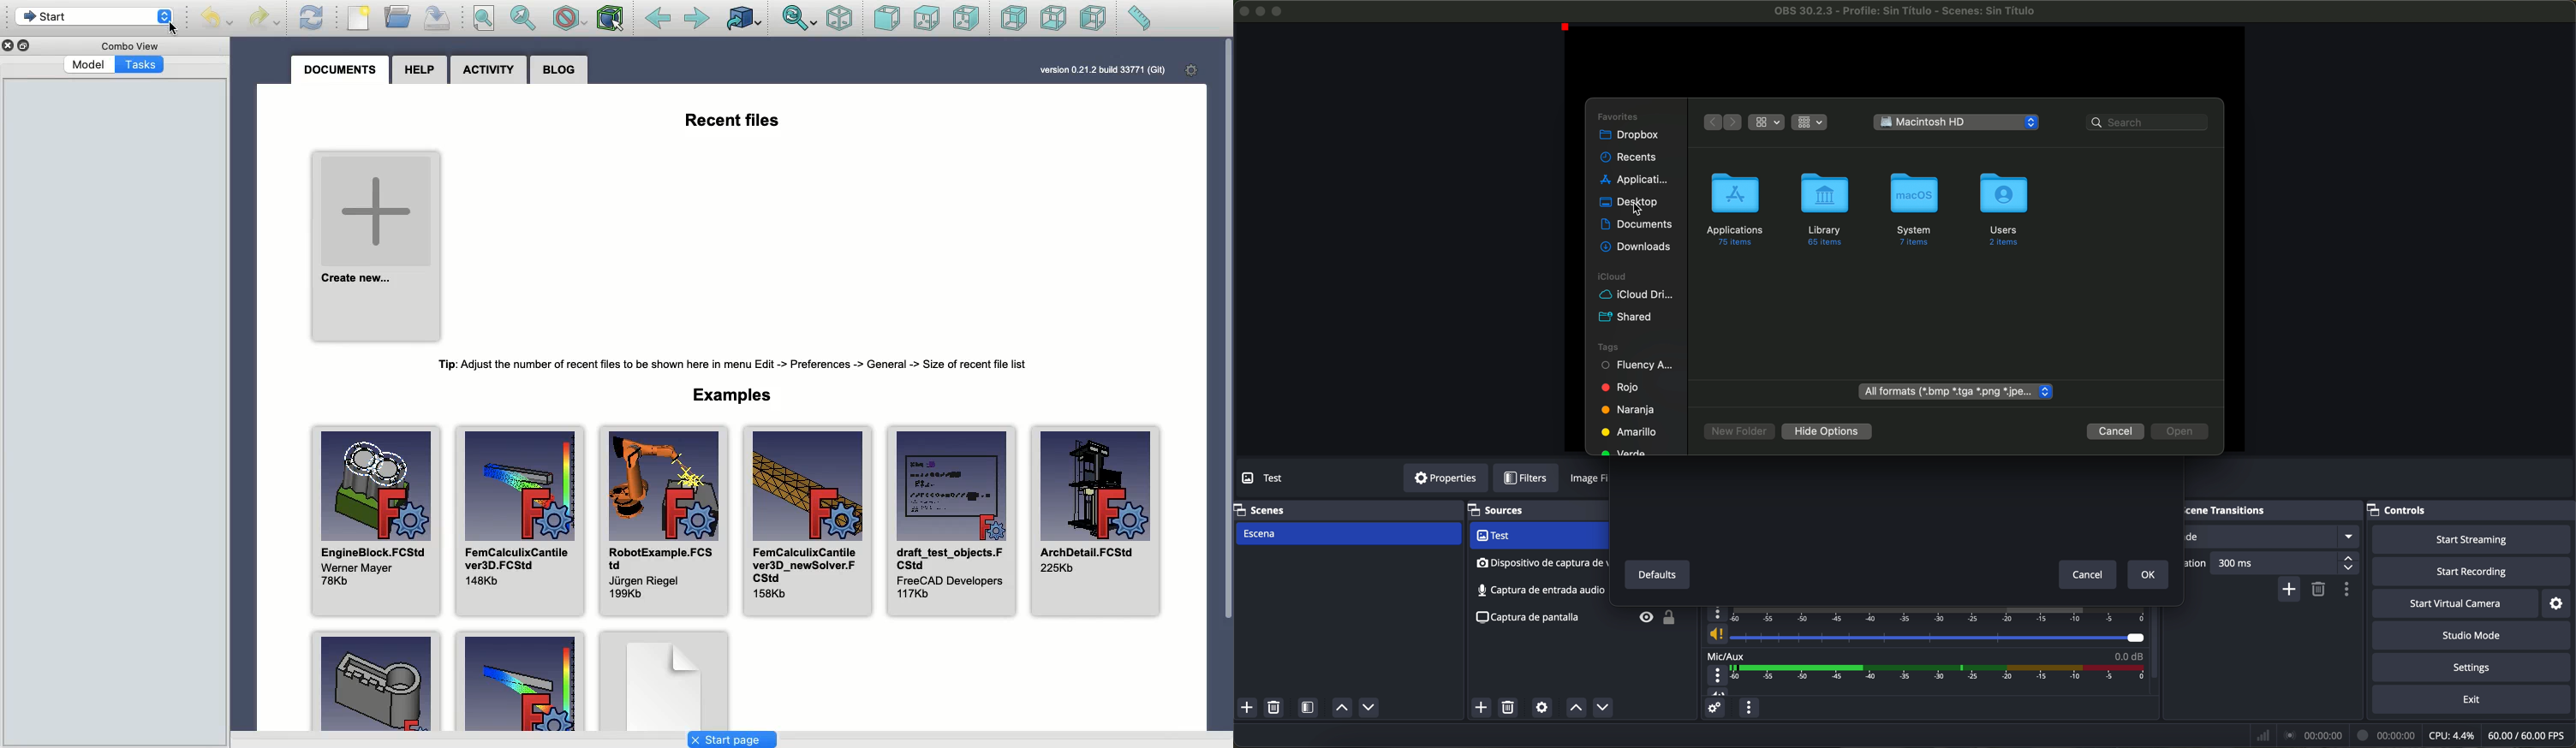 This screenshot has width=2576, height=756. I want to click on timeline, so click(1929, 614).